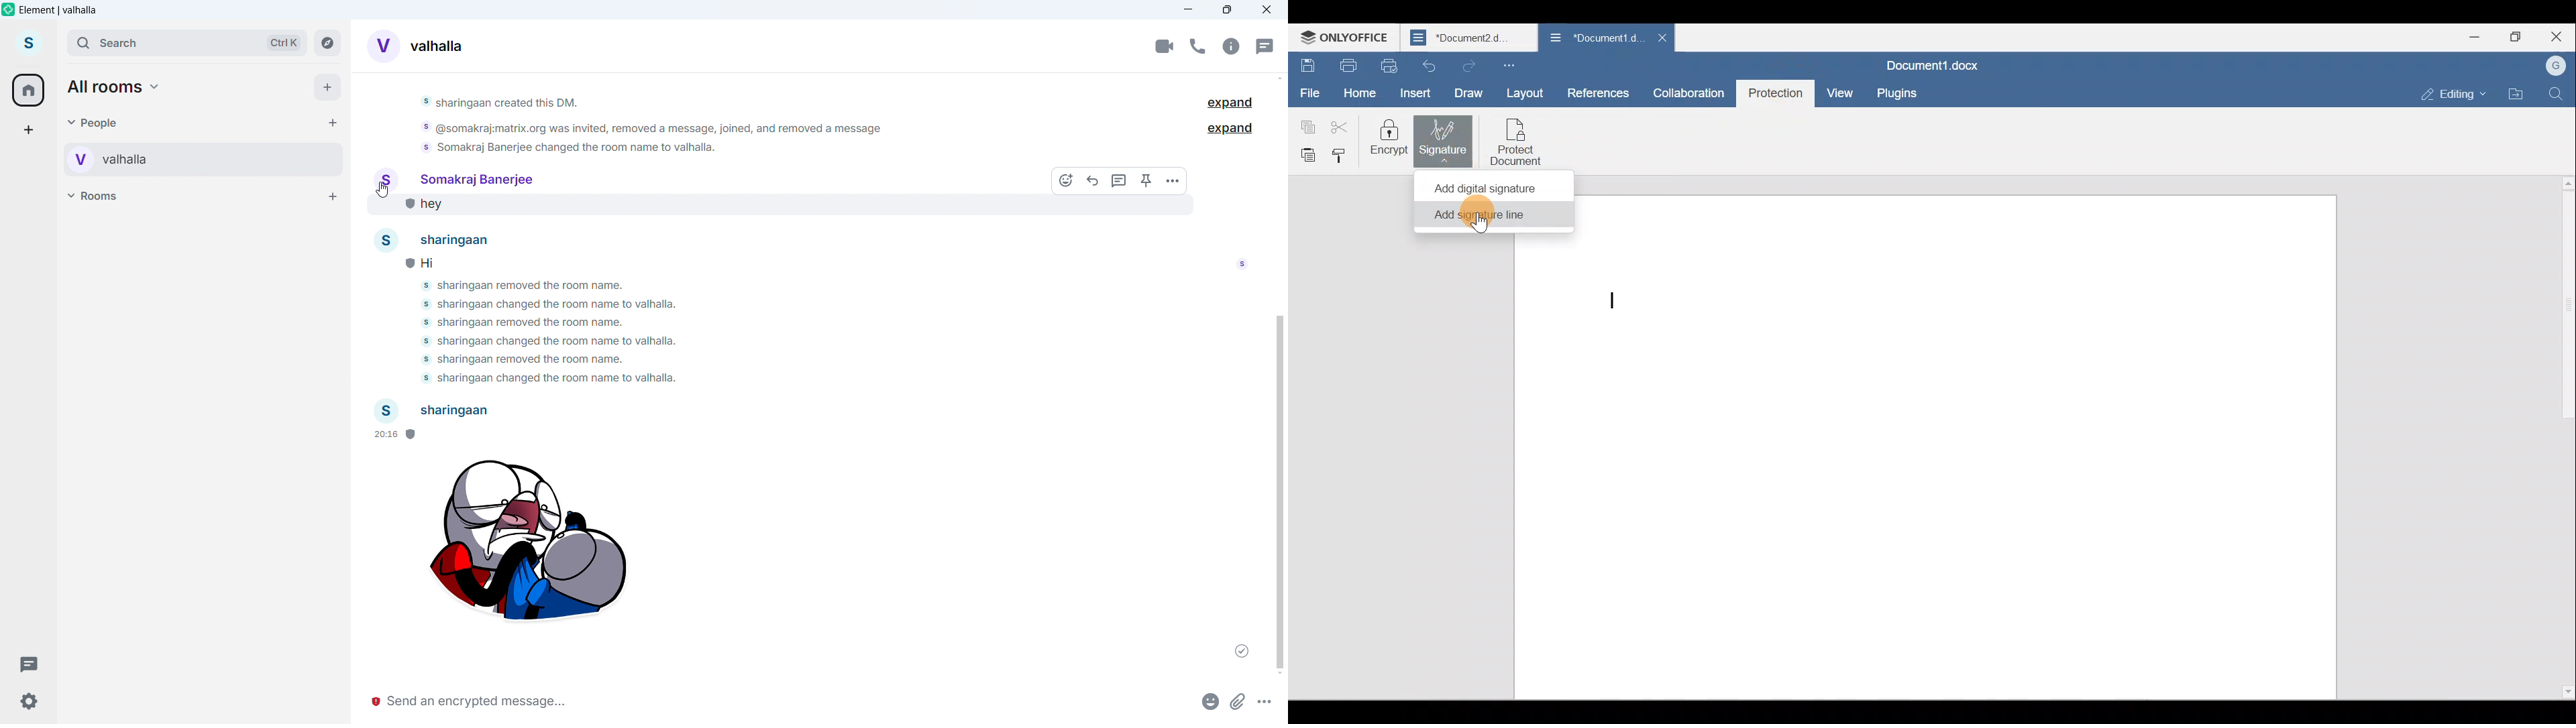 The height and width of the screenshot is (728, 2576). What do you see at coordinates (186, 43) in the screenshot?
I see `Search` at bounding box center [186, 43].